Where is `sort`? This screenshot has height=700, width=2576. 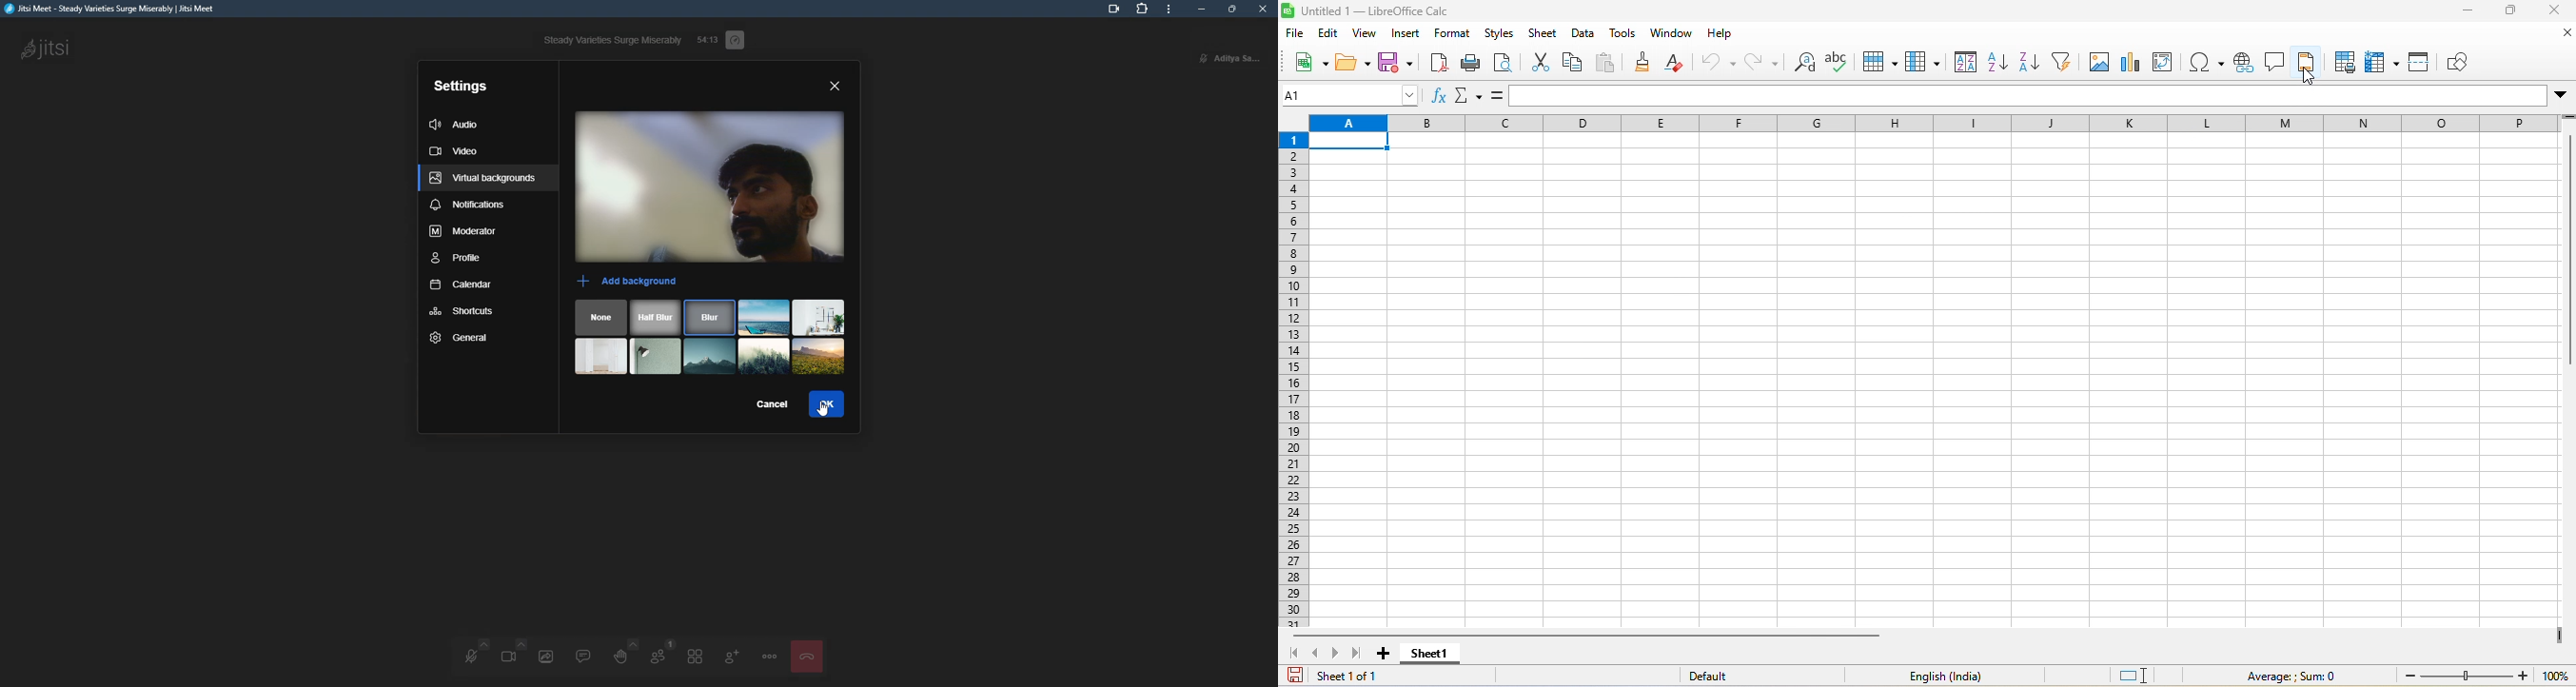 sort is located at coordinates (1965, 61).